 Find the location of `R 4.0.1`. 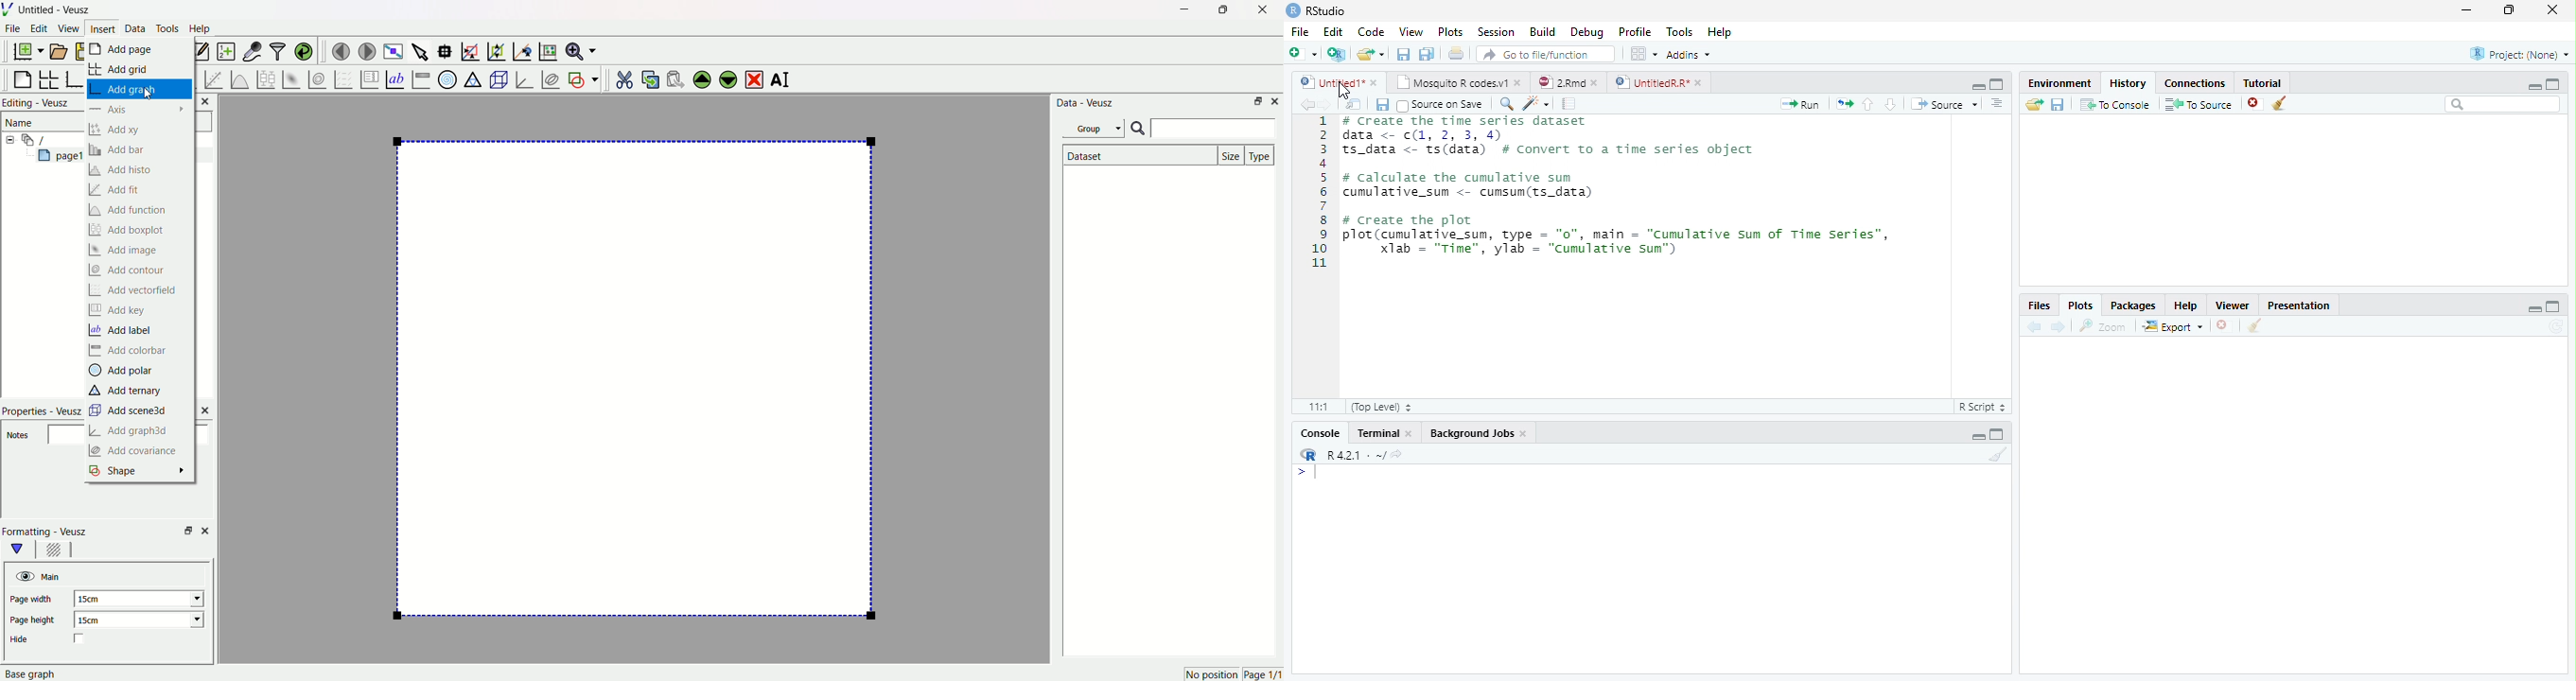

R 4.0.1 is located at coordinates (1358, 453).